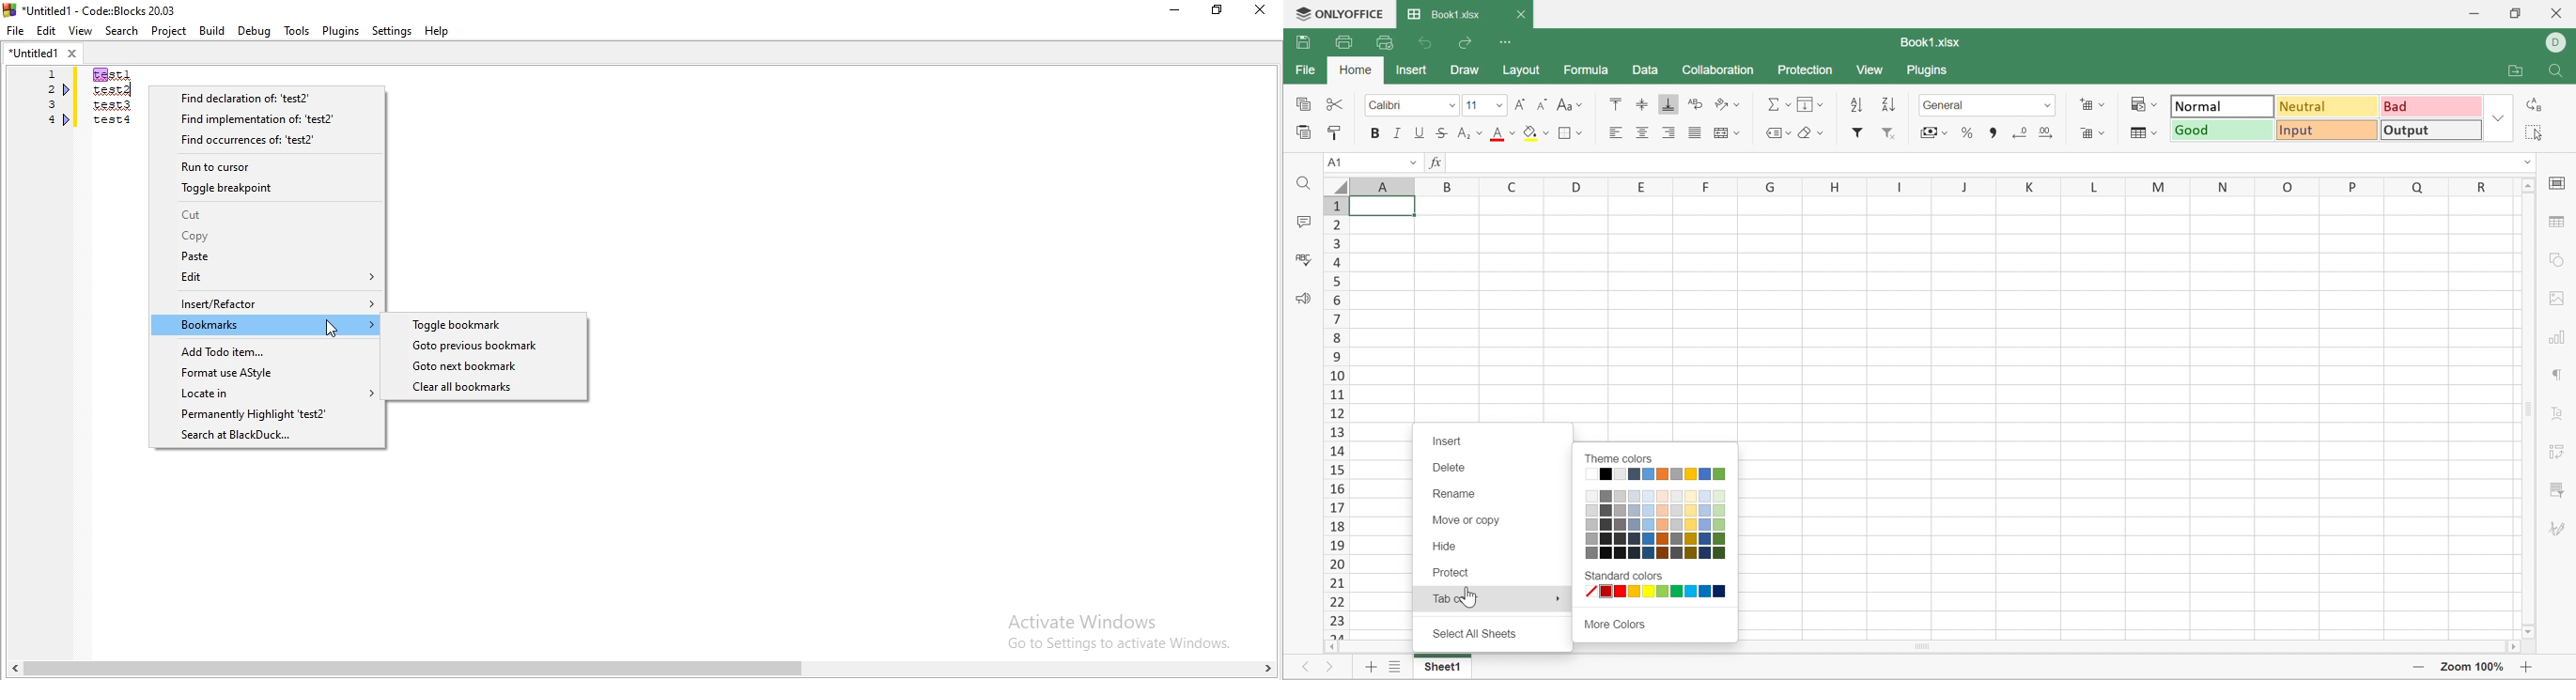 The image size is (2576, 700). I want to click on Paste, so click(1303, 132).